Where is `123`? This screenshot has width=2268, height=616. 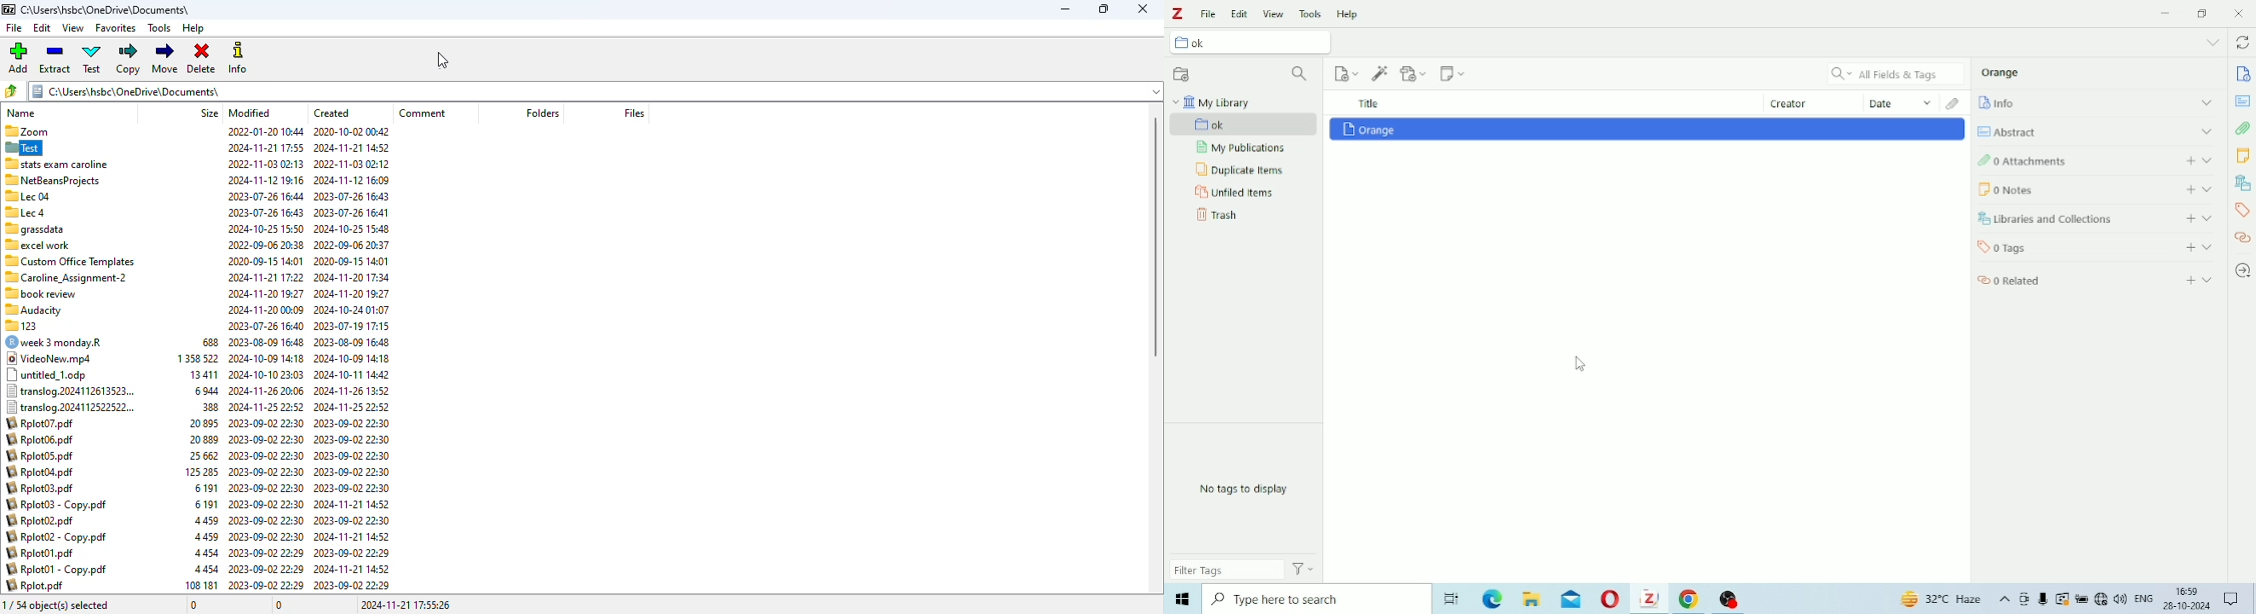
123 is located at coordinates (20, 327).